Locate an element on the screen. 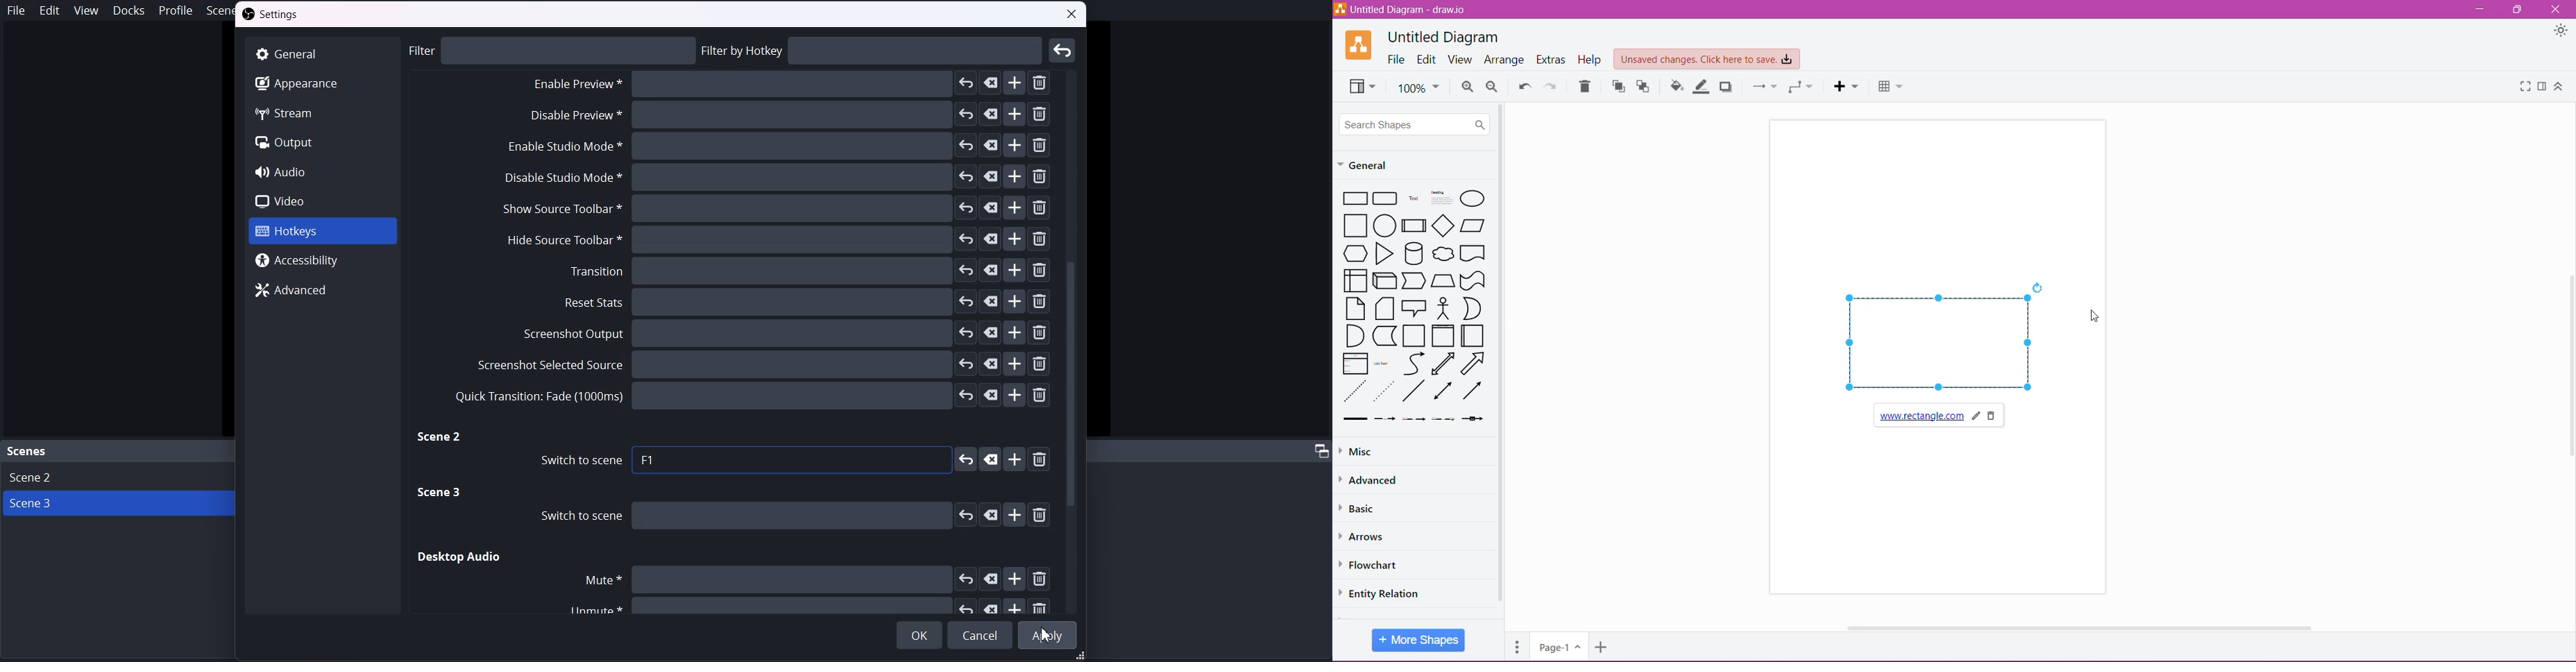 The image size is (2576, 672). Screenshot selected source is located at coordinates (761, 364).